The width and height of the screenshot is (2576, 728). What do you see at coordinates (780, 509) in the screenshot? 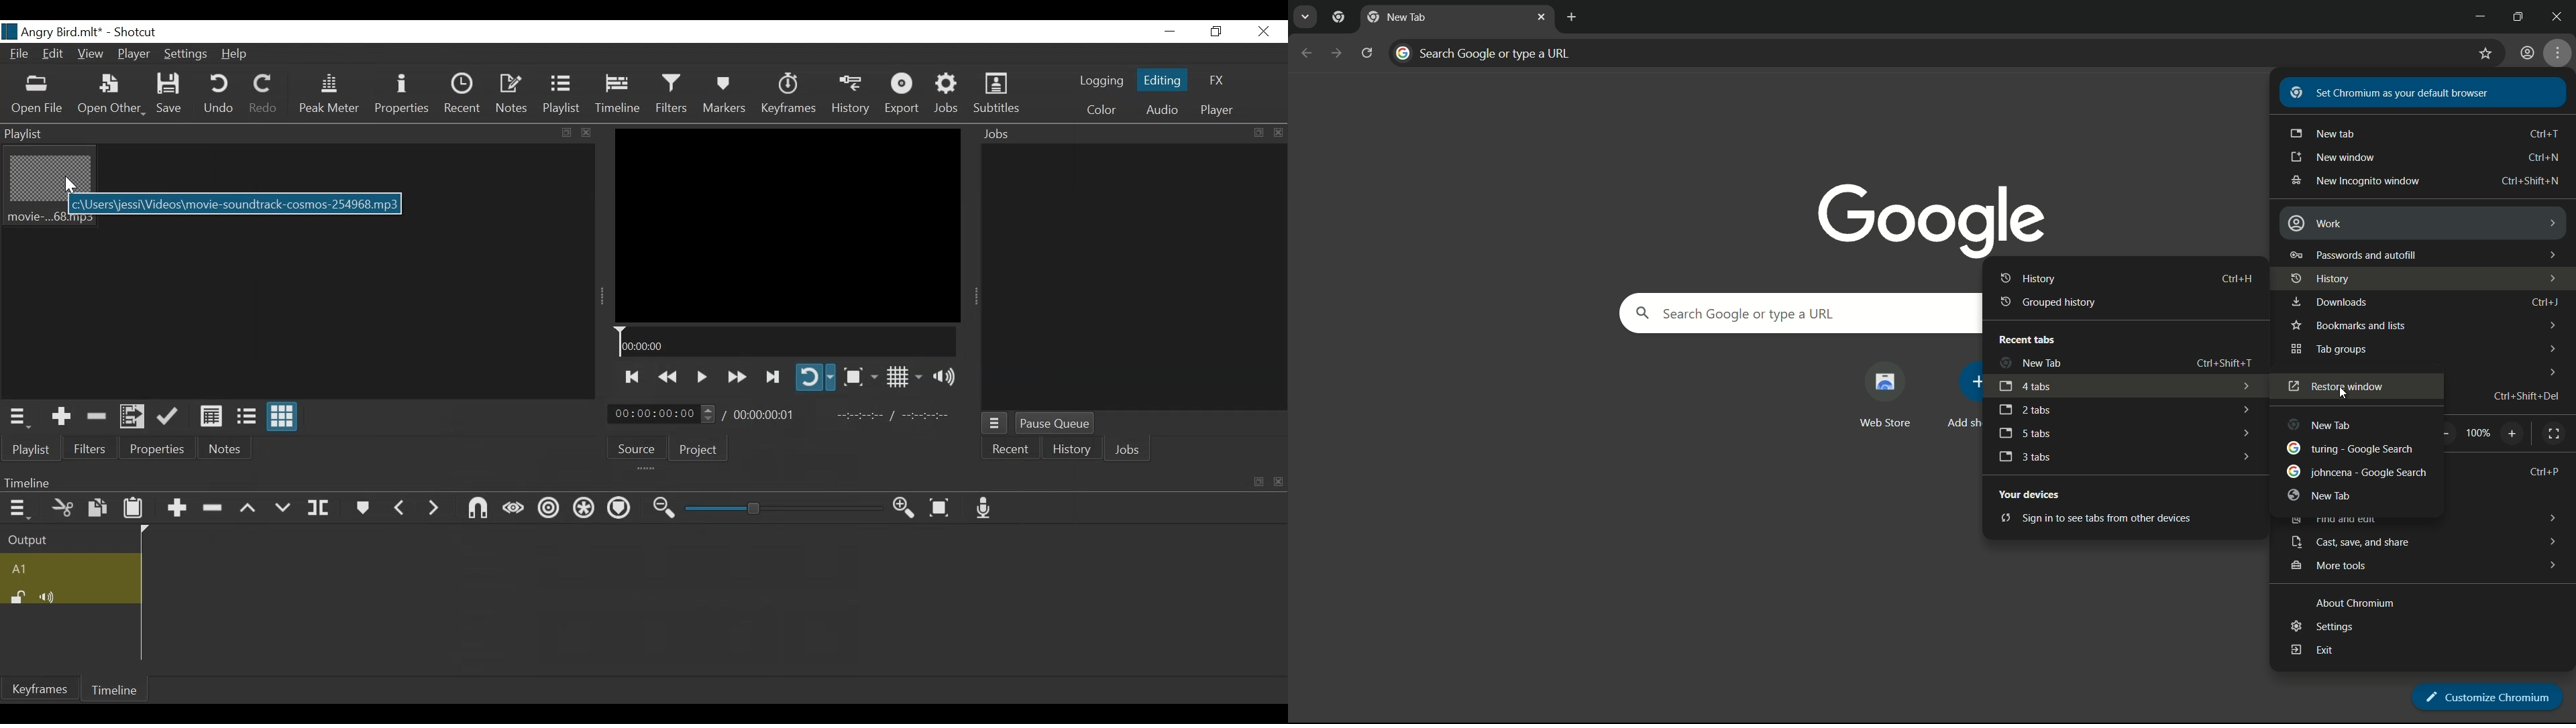
I see `Zoom slider` at bounding box center [780, 509].